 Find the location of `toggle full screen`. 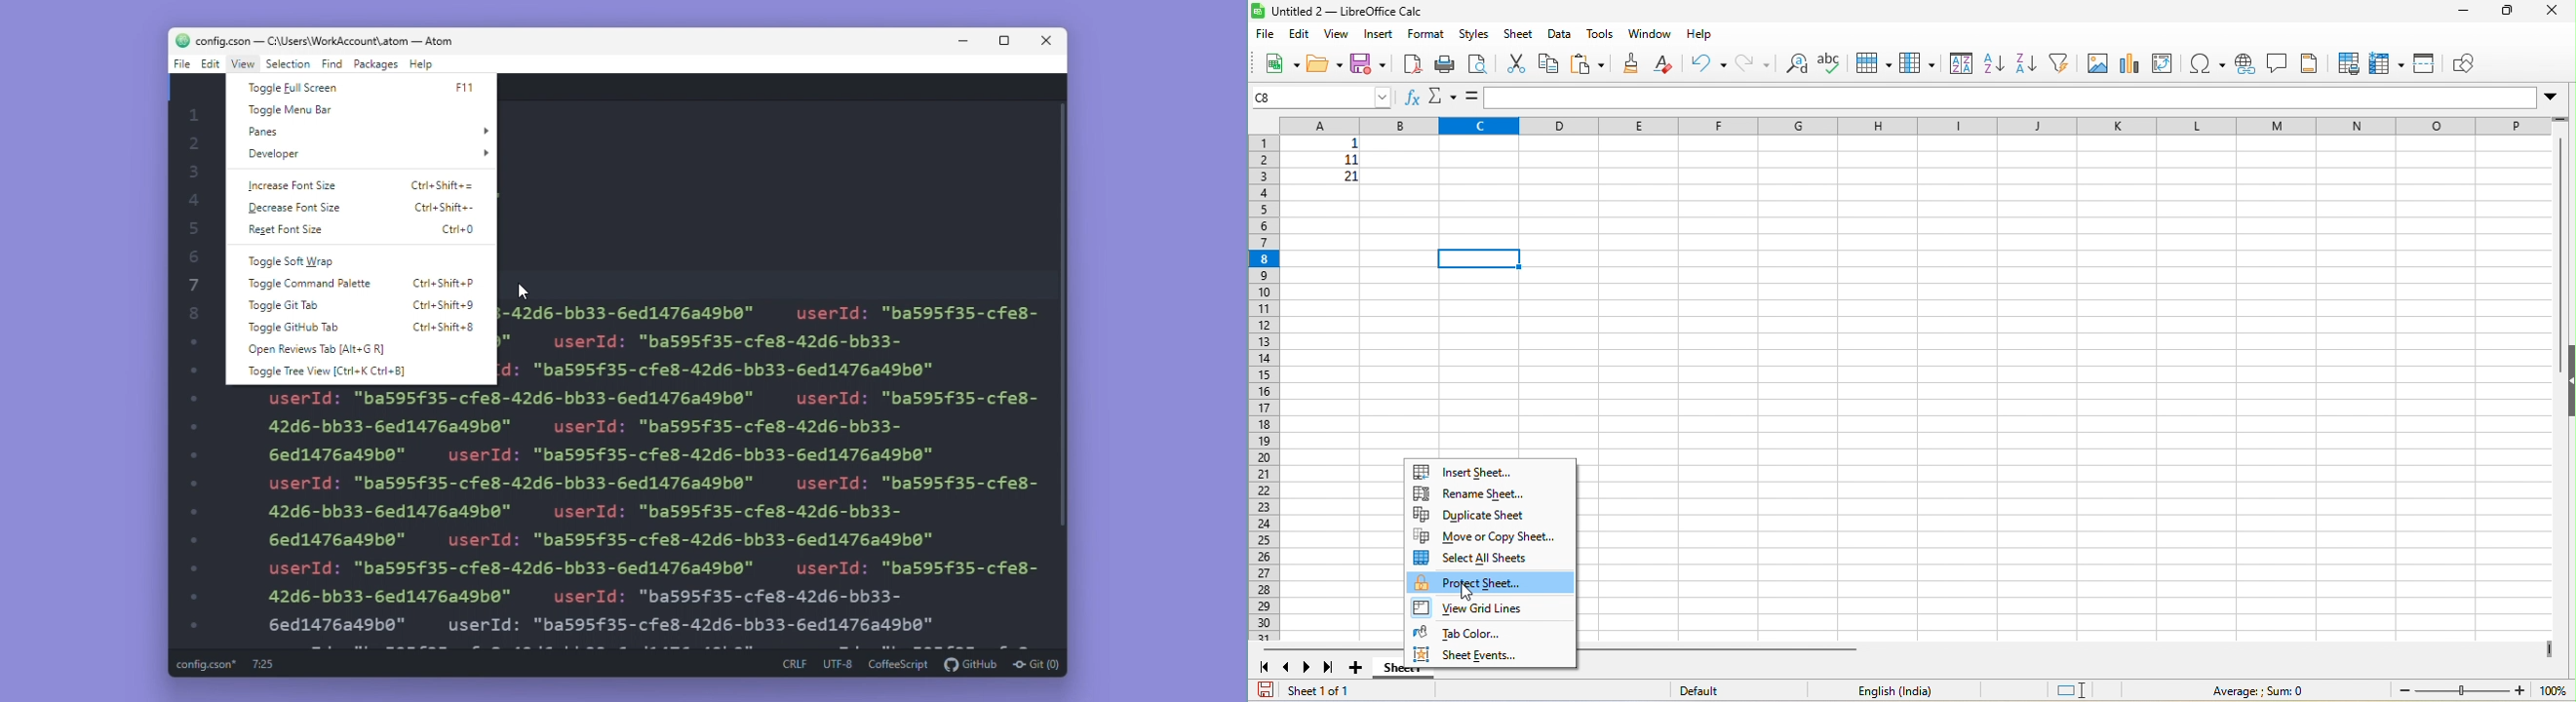

toggle full screen is located at coordinates (298, 87).